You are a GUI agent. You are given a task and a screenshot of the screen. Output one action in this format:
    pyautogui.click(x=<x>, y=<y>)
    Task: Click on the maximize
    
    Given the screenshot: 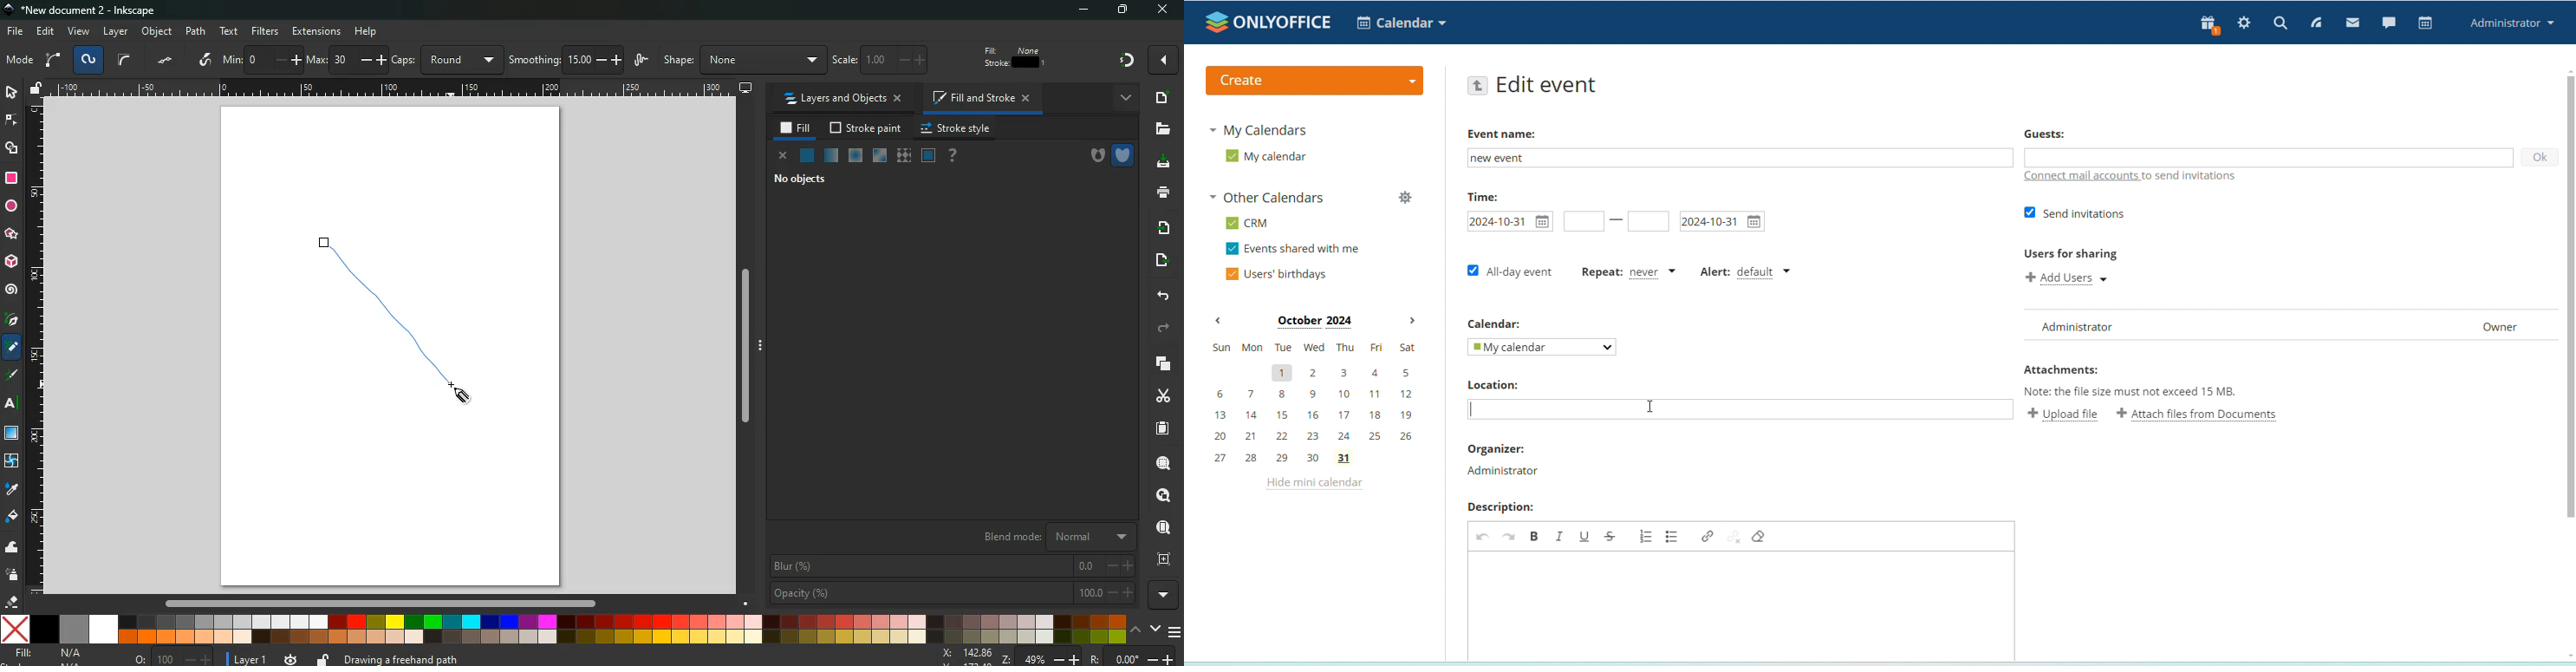 What is the action you would take?
    pyautogui.click(x=1118, y=10)
    